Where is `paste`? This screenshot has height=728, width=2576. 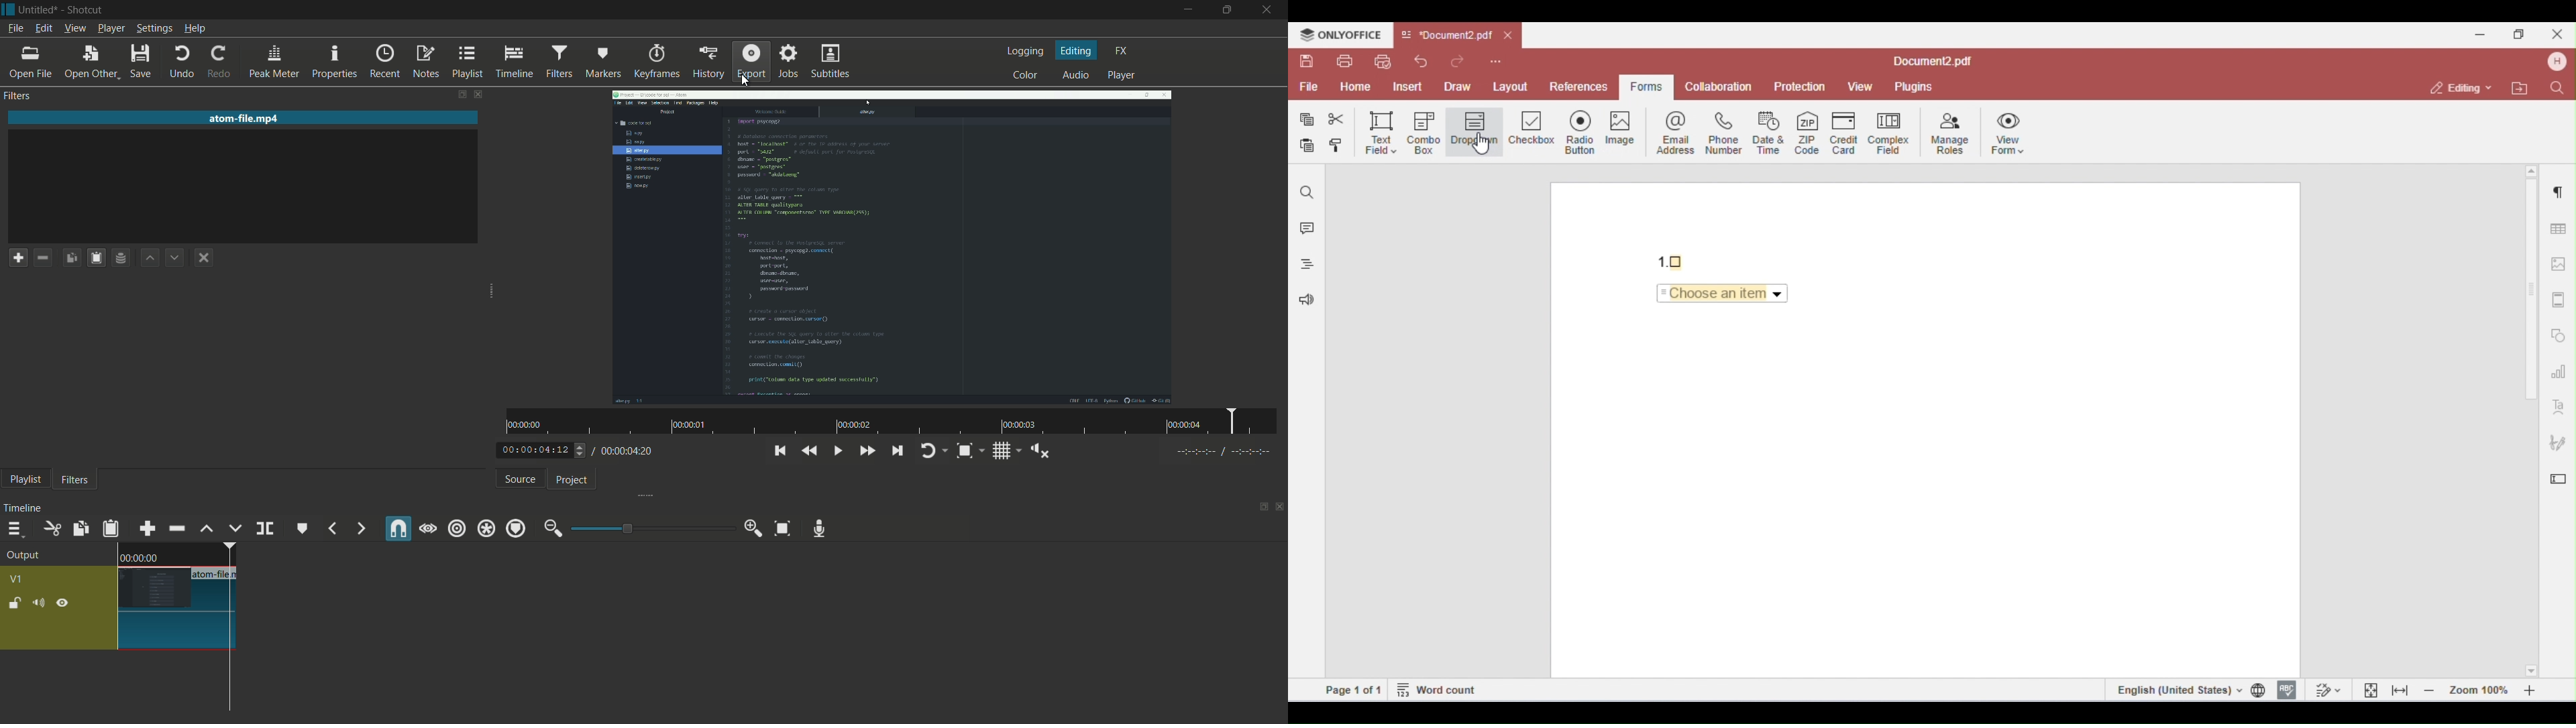
paste is located at coordinates (112, 530).